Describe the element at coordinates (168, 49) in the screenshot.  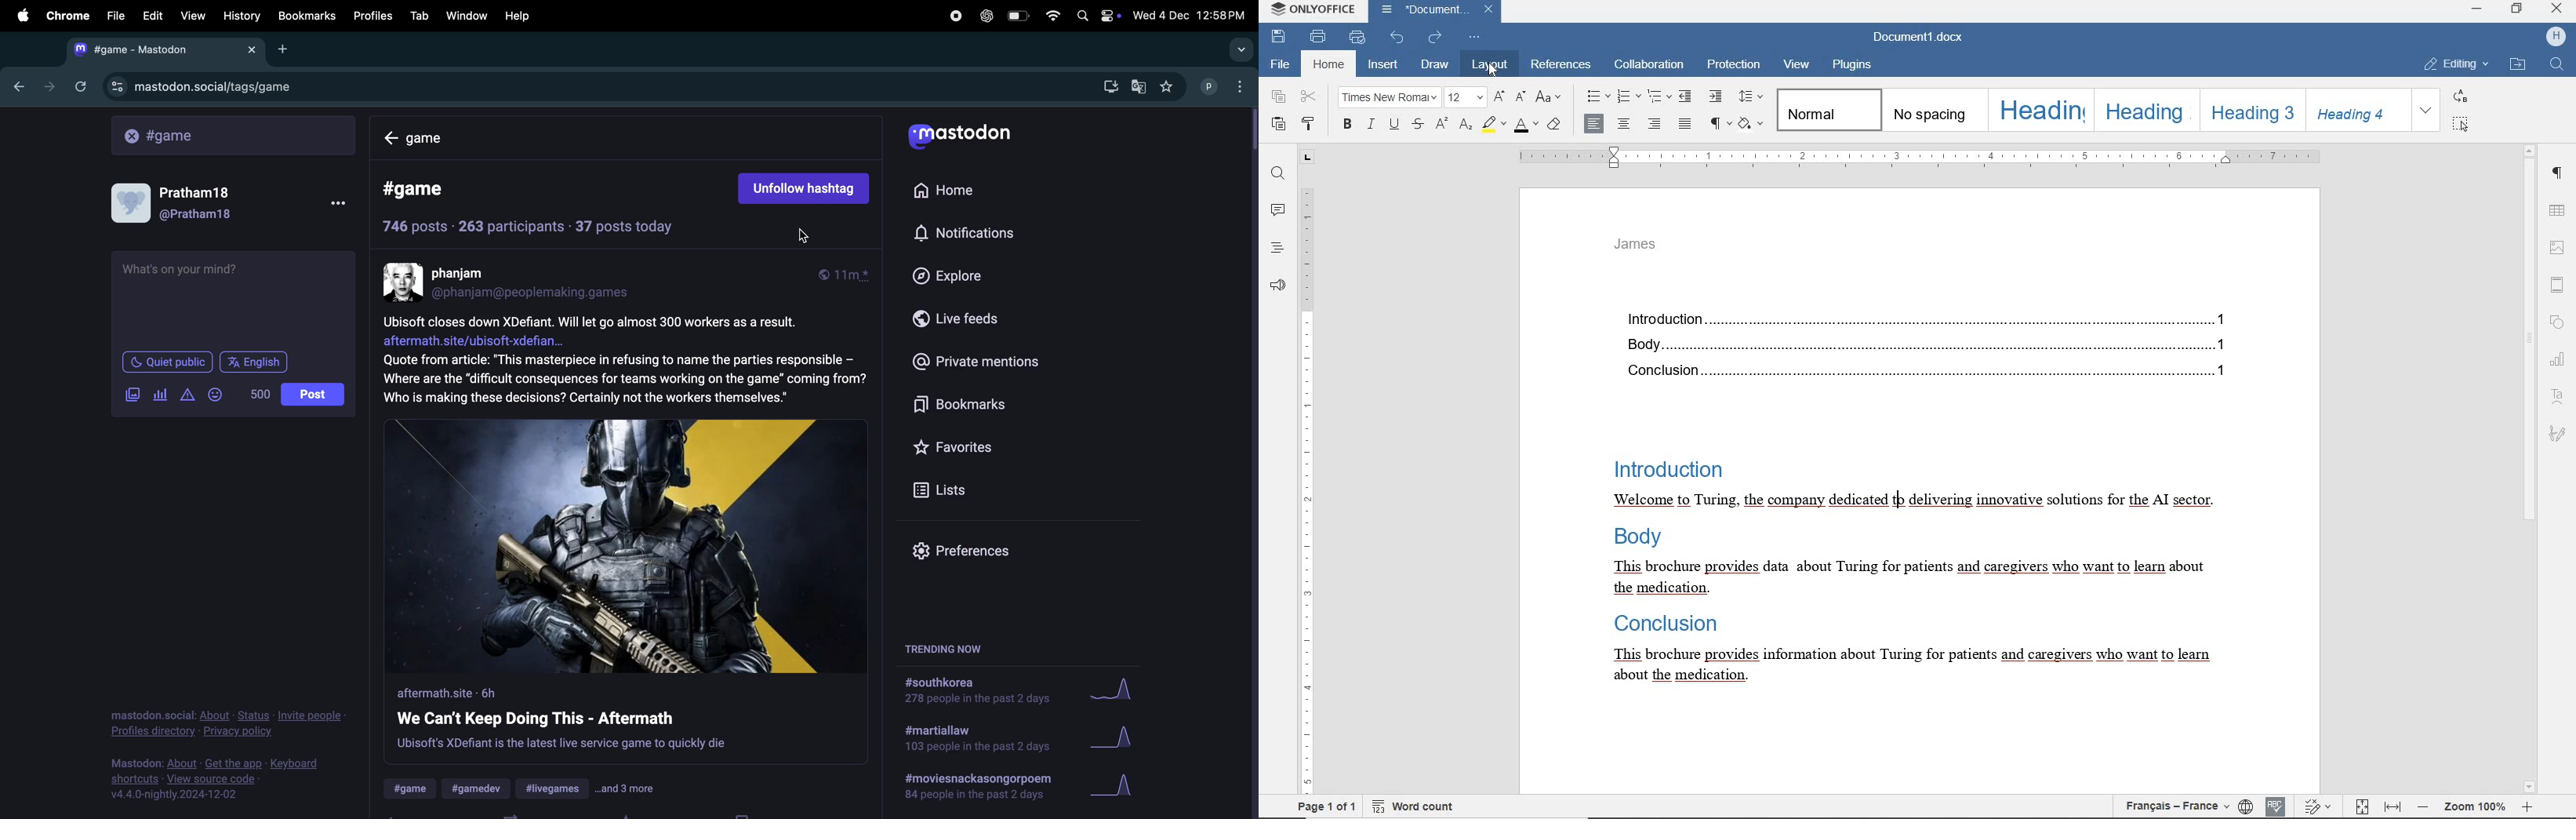
I see `mastodon tab` at that location.